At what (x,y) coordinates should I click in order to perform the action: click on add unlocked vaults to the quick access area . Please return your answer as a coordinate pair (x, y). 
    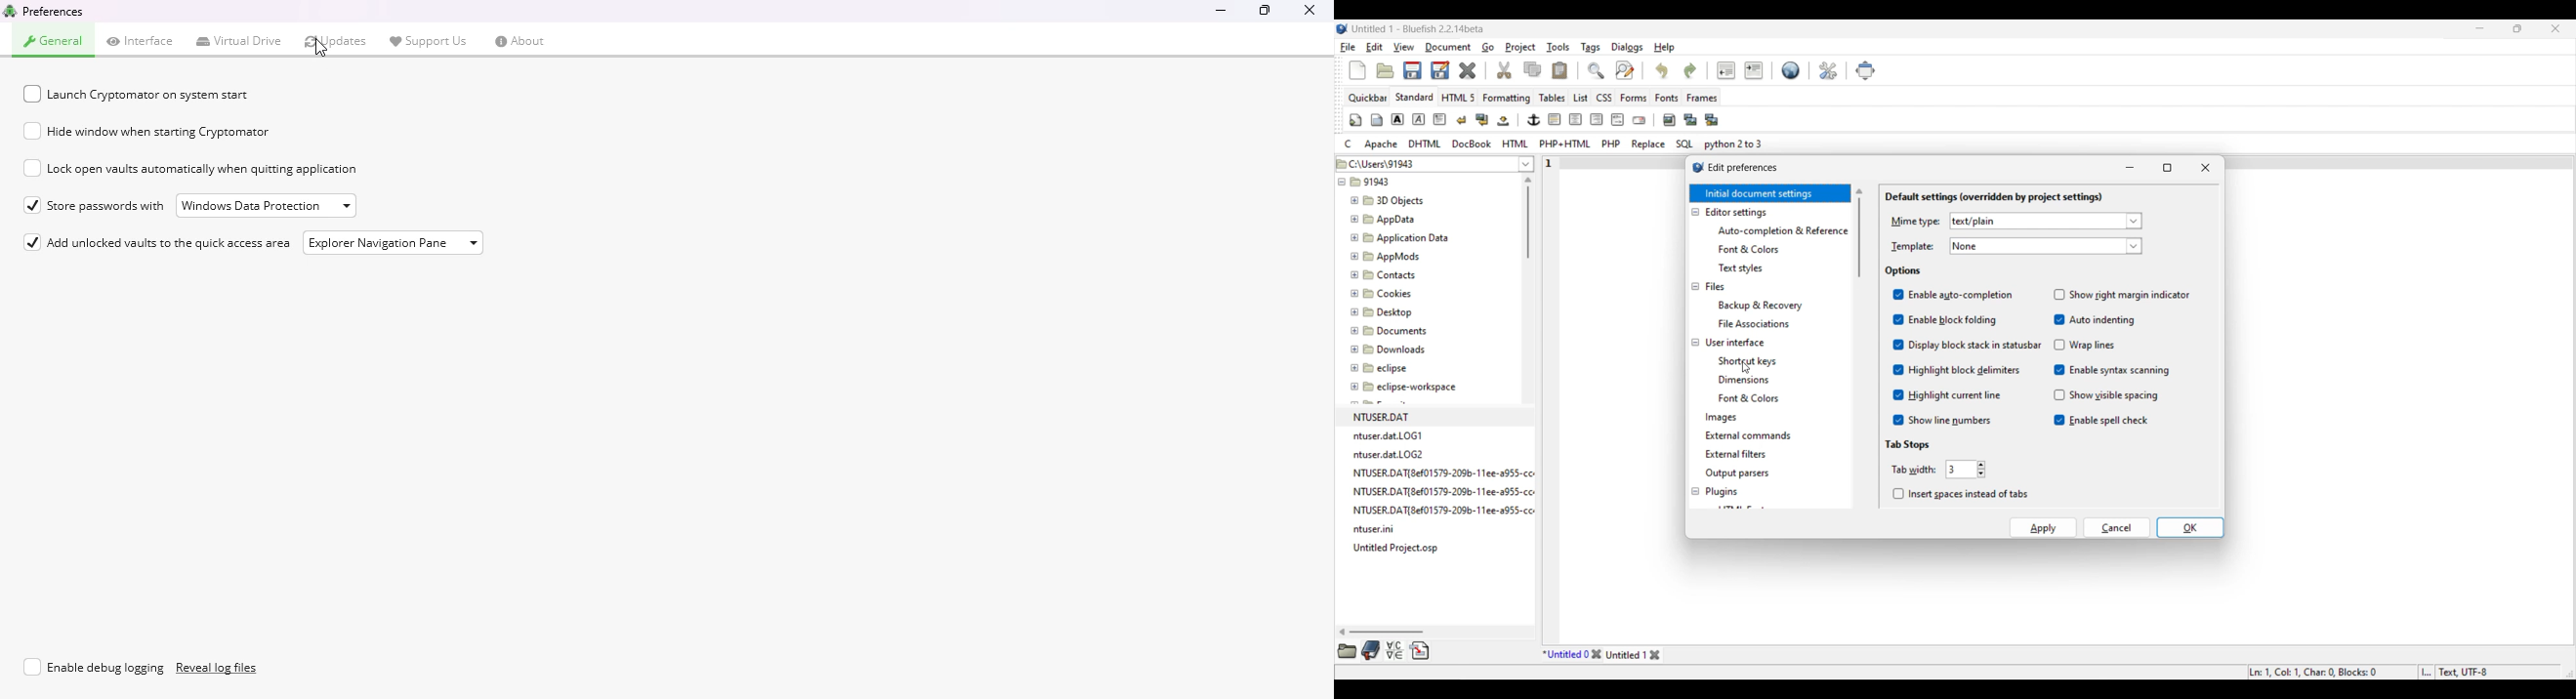
    Looking at the image, I should click on (155, 242).